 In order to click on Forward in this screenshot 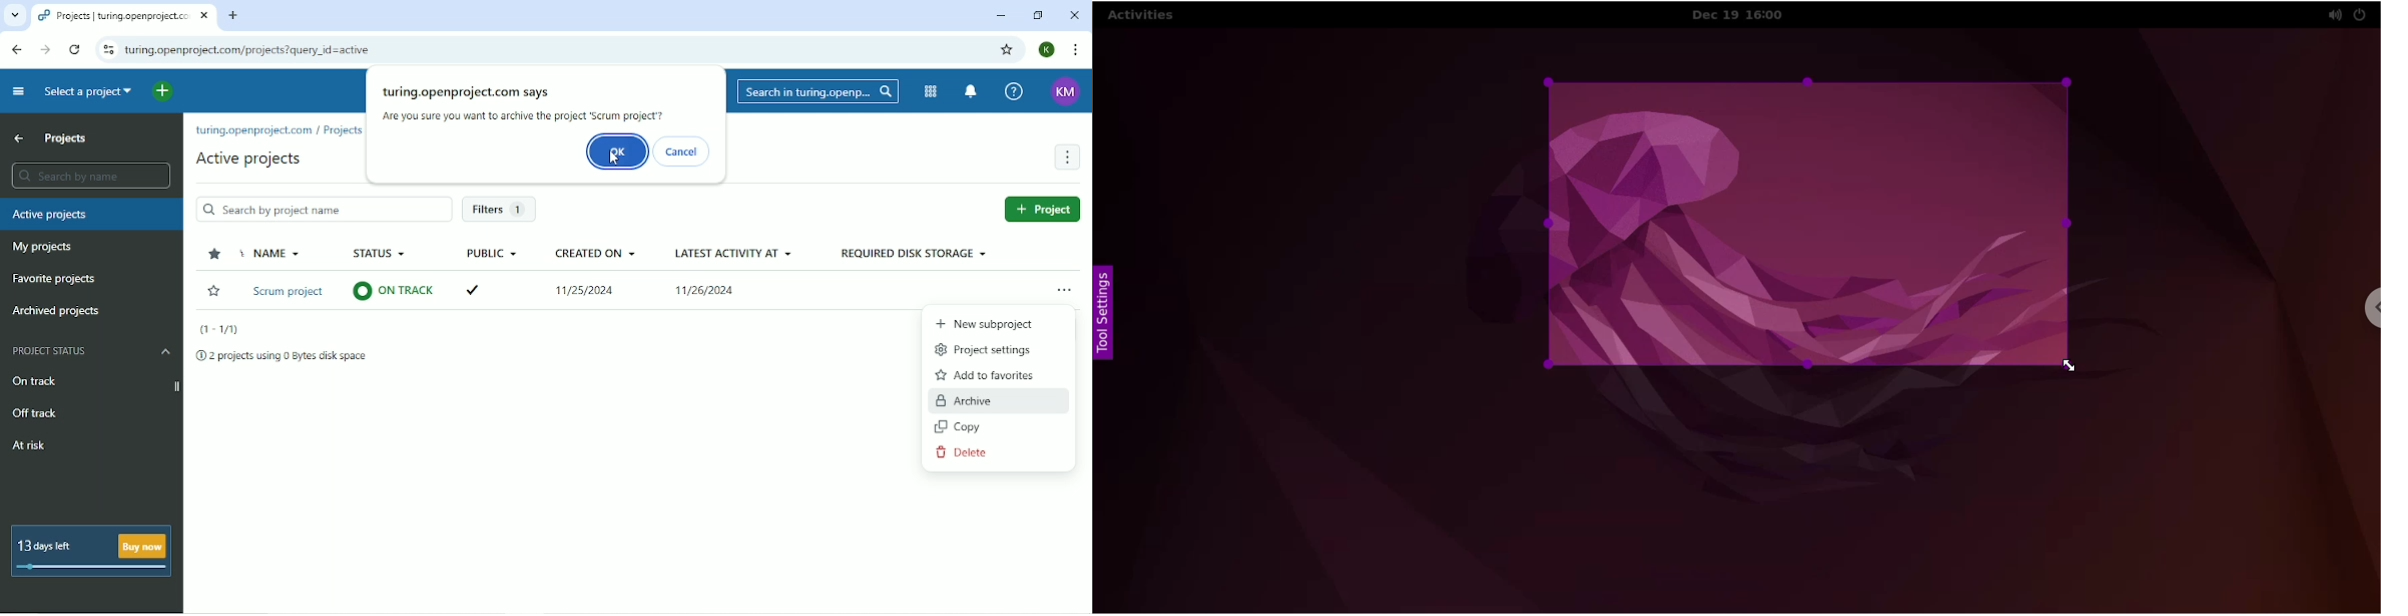, I will do `click(45, 50)`.